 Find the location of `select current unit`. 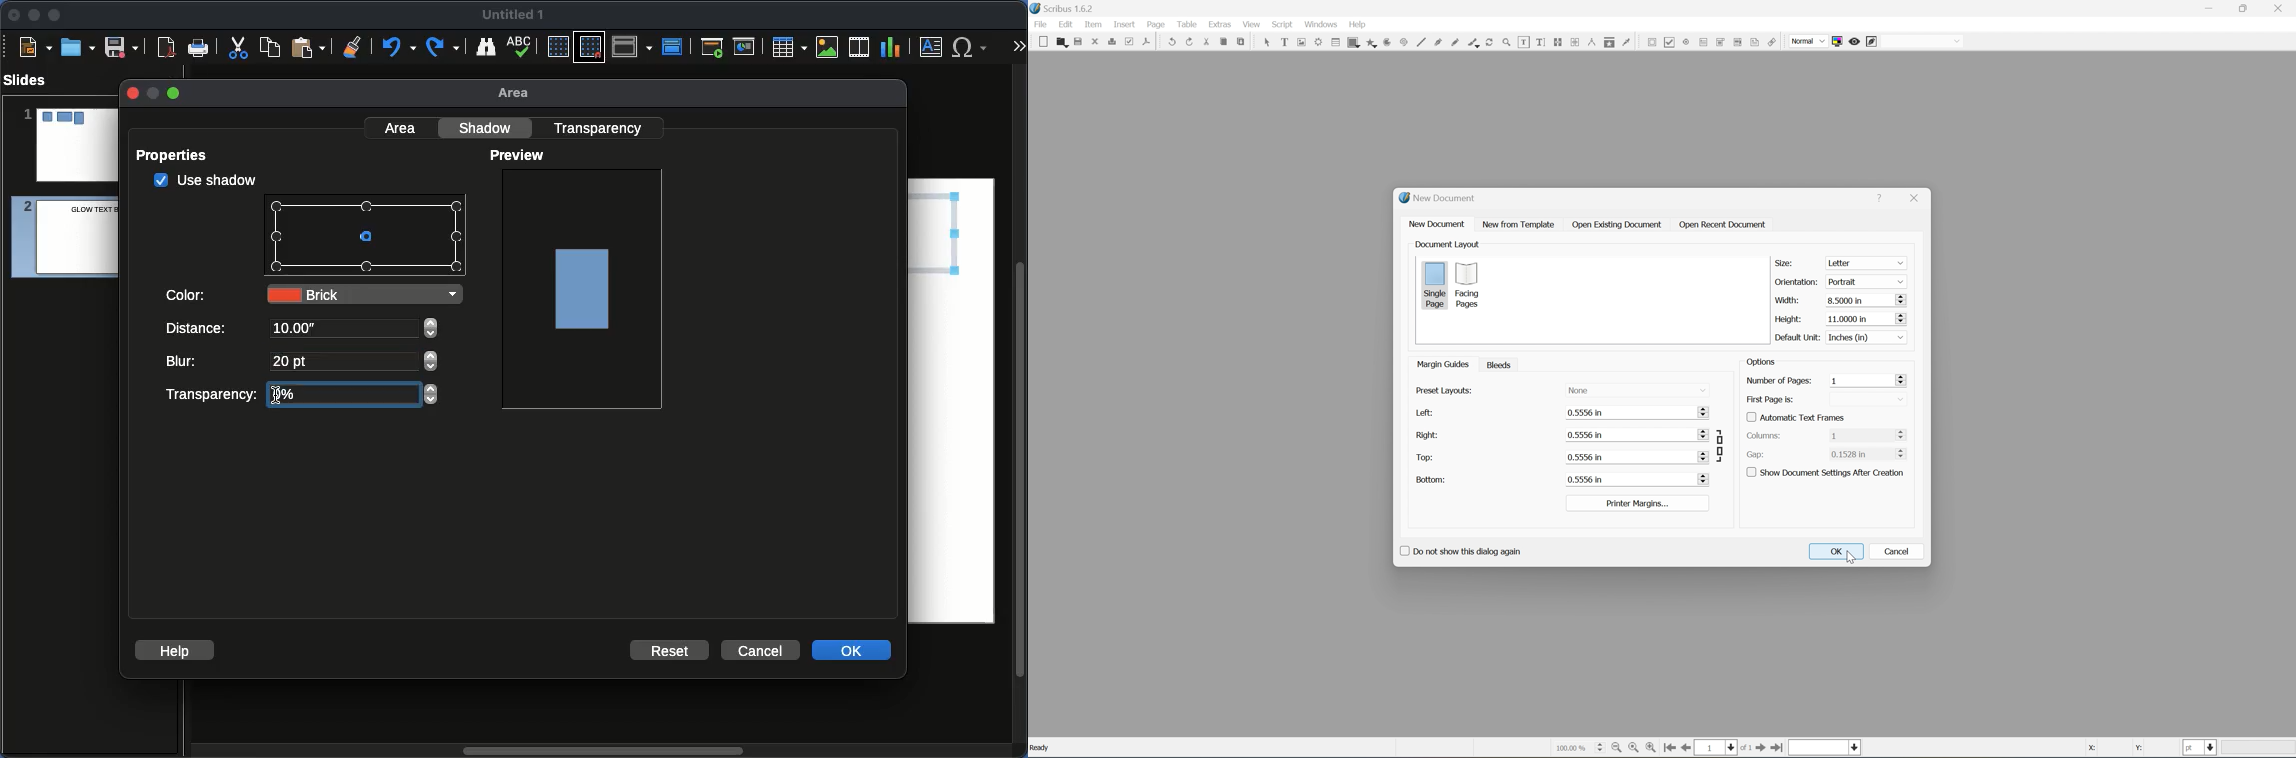

select current unit is located at coordinates (2201, 748).